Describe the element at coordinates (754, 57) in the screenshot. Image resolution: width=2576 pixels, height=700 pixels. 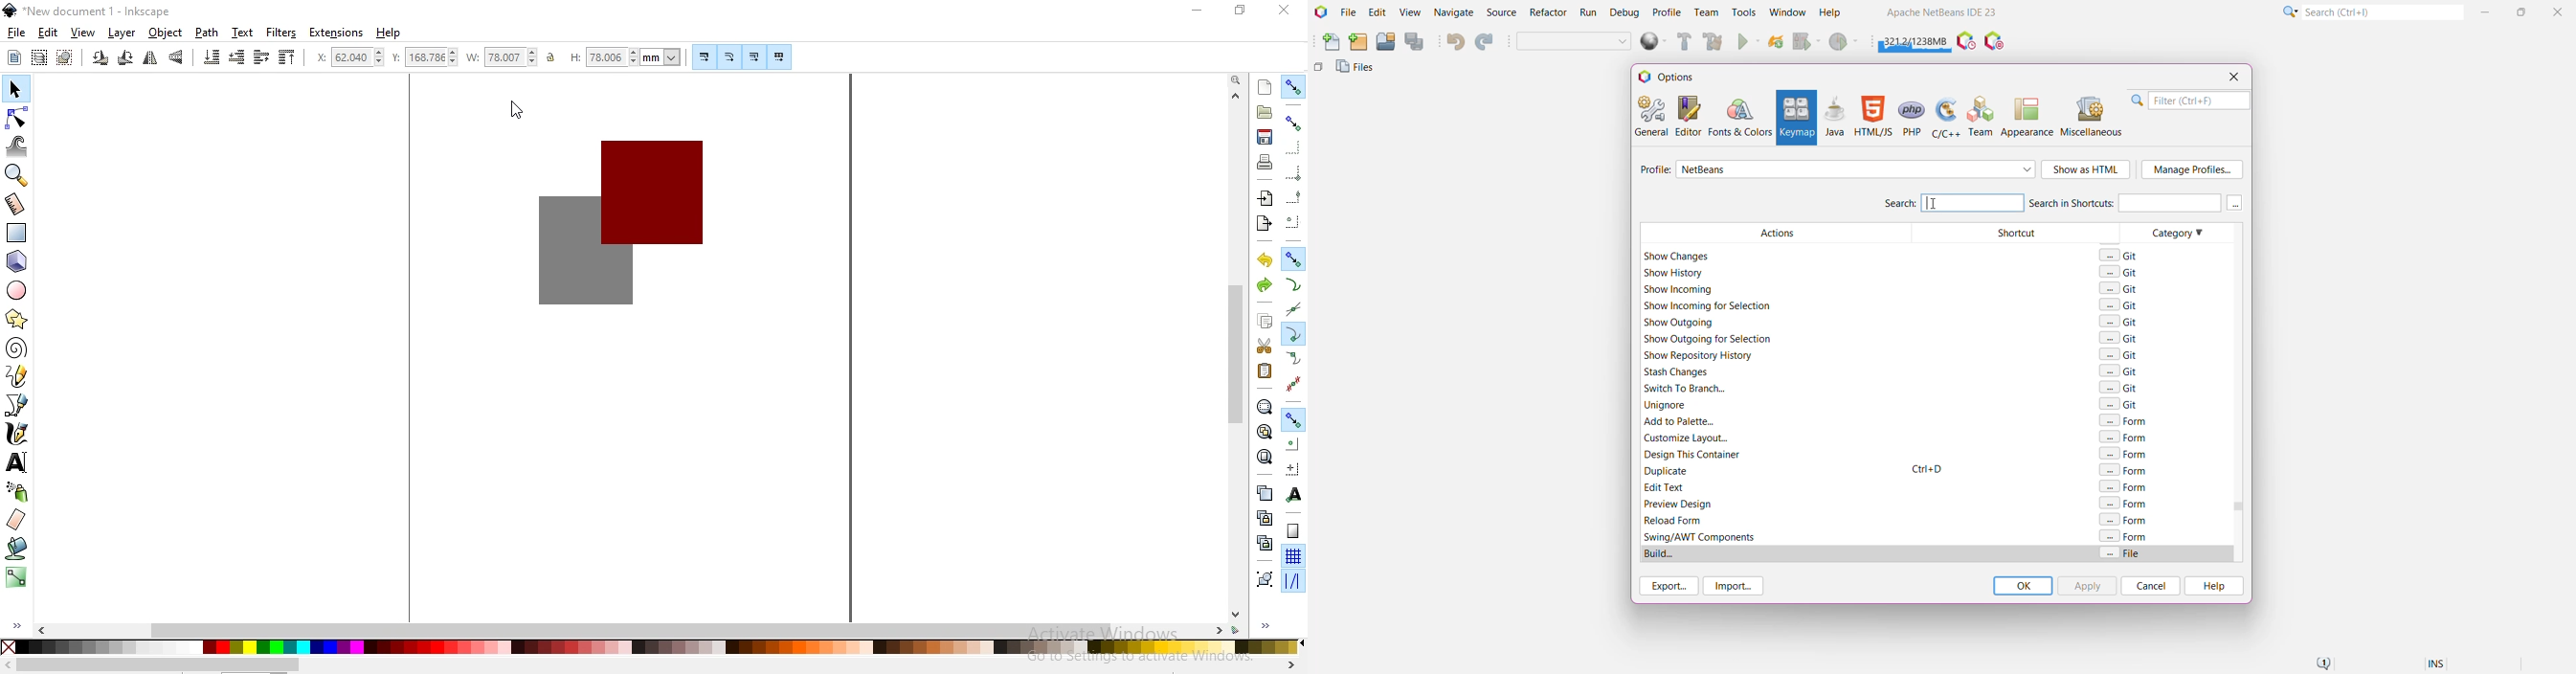
I see `move gradient along with objects` at that location.